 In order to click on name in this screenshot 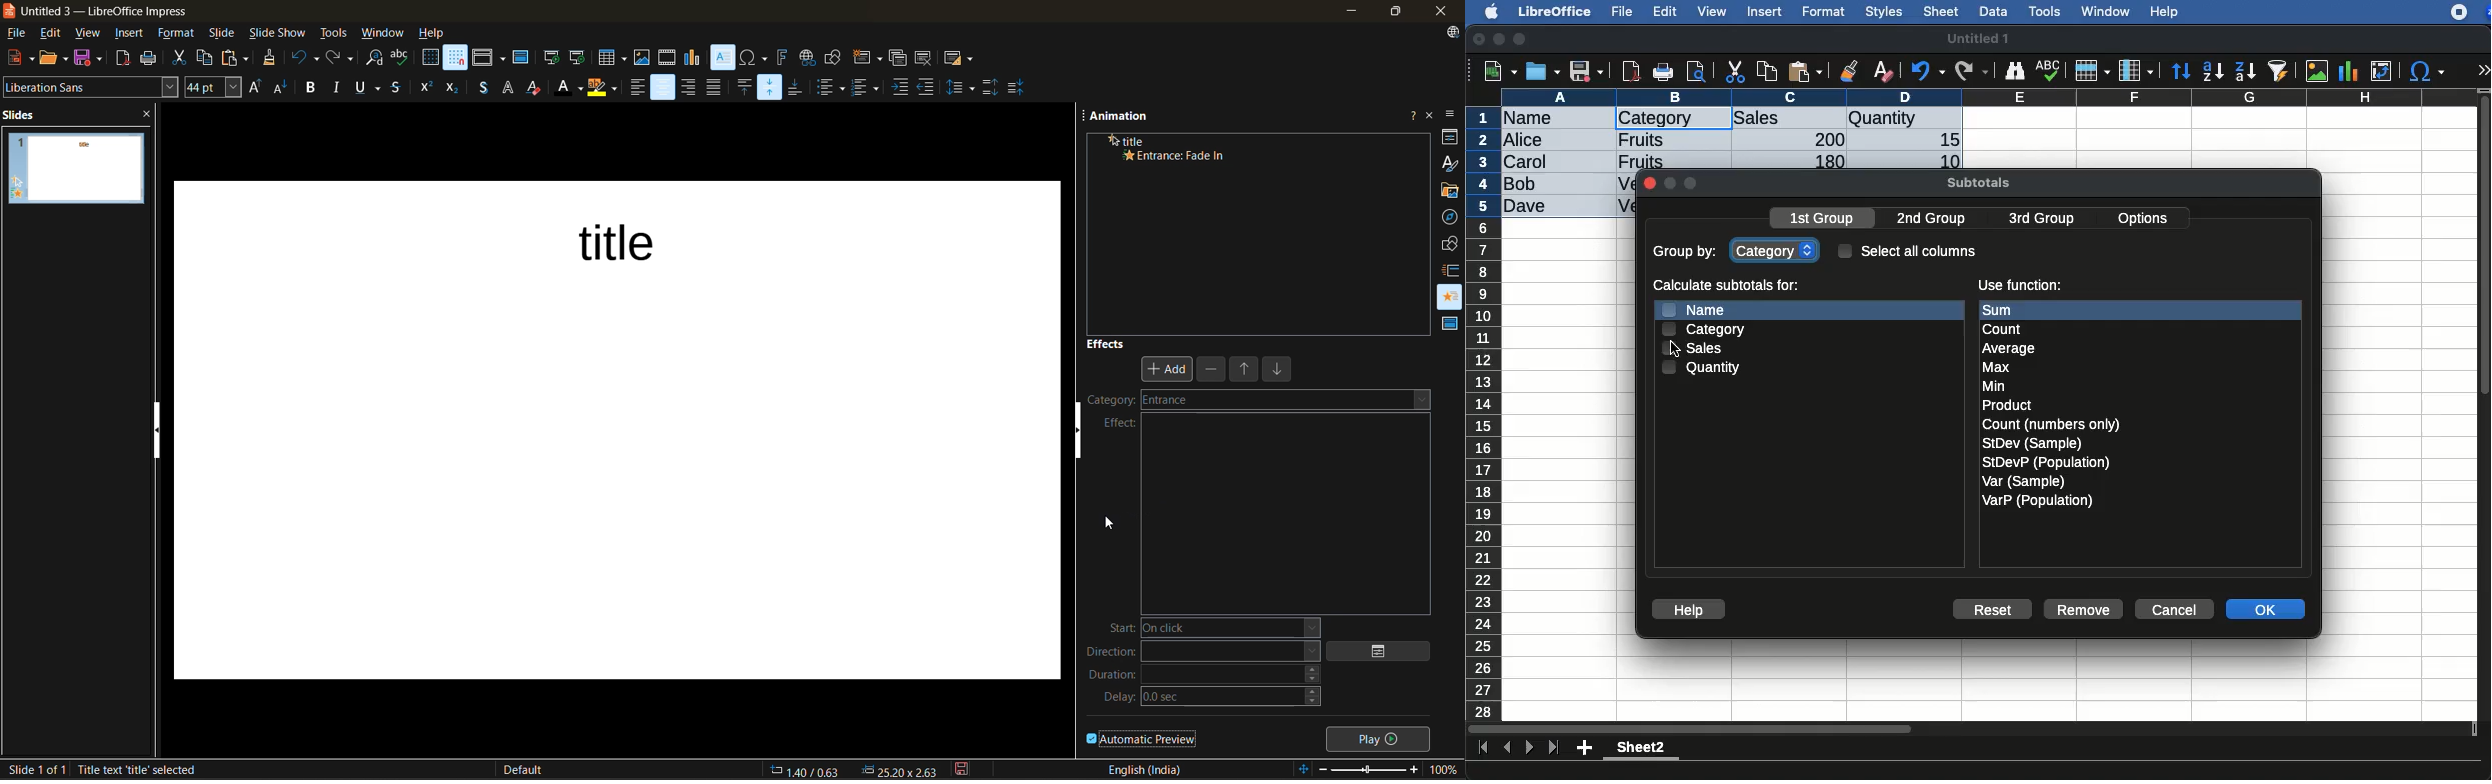, I will do `click(1692, 309)`.